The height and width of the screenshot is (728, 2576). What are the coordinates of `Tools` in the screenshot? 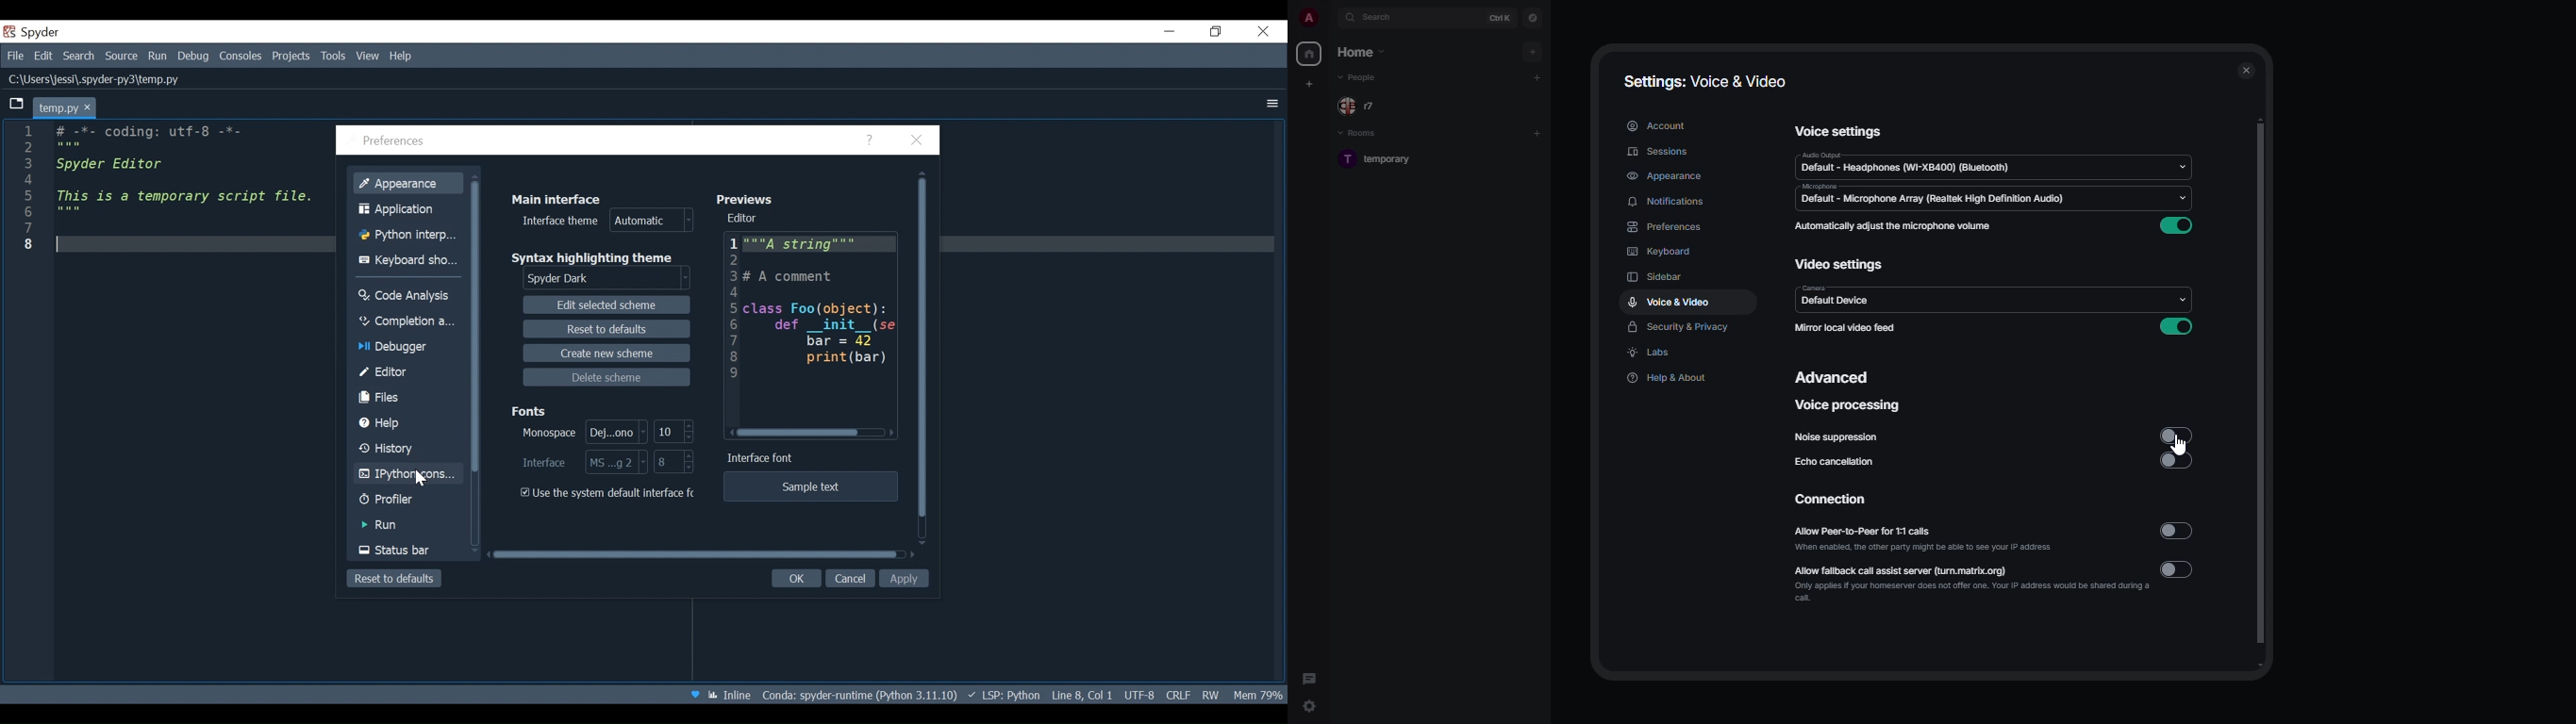 It's located at (334, 56).